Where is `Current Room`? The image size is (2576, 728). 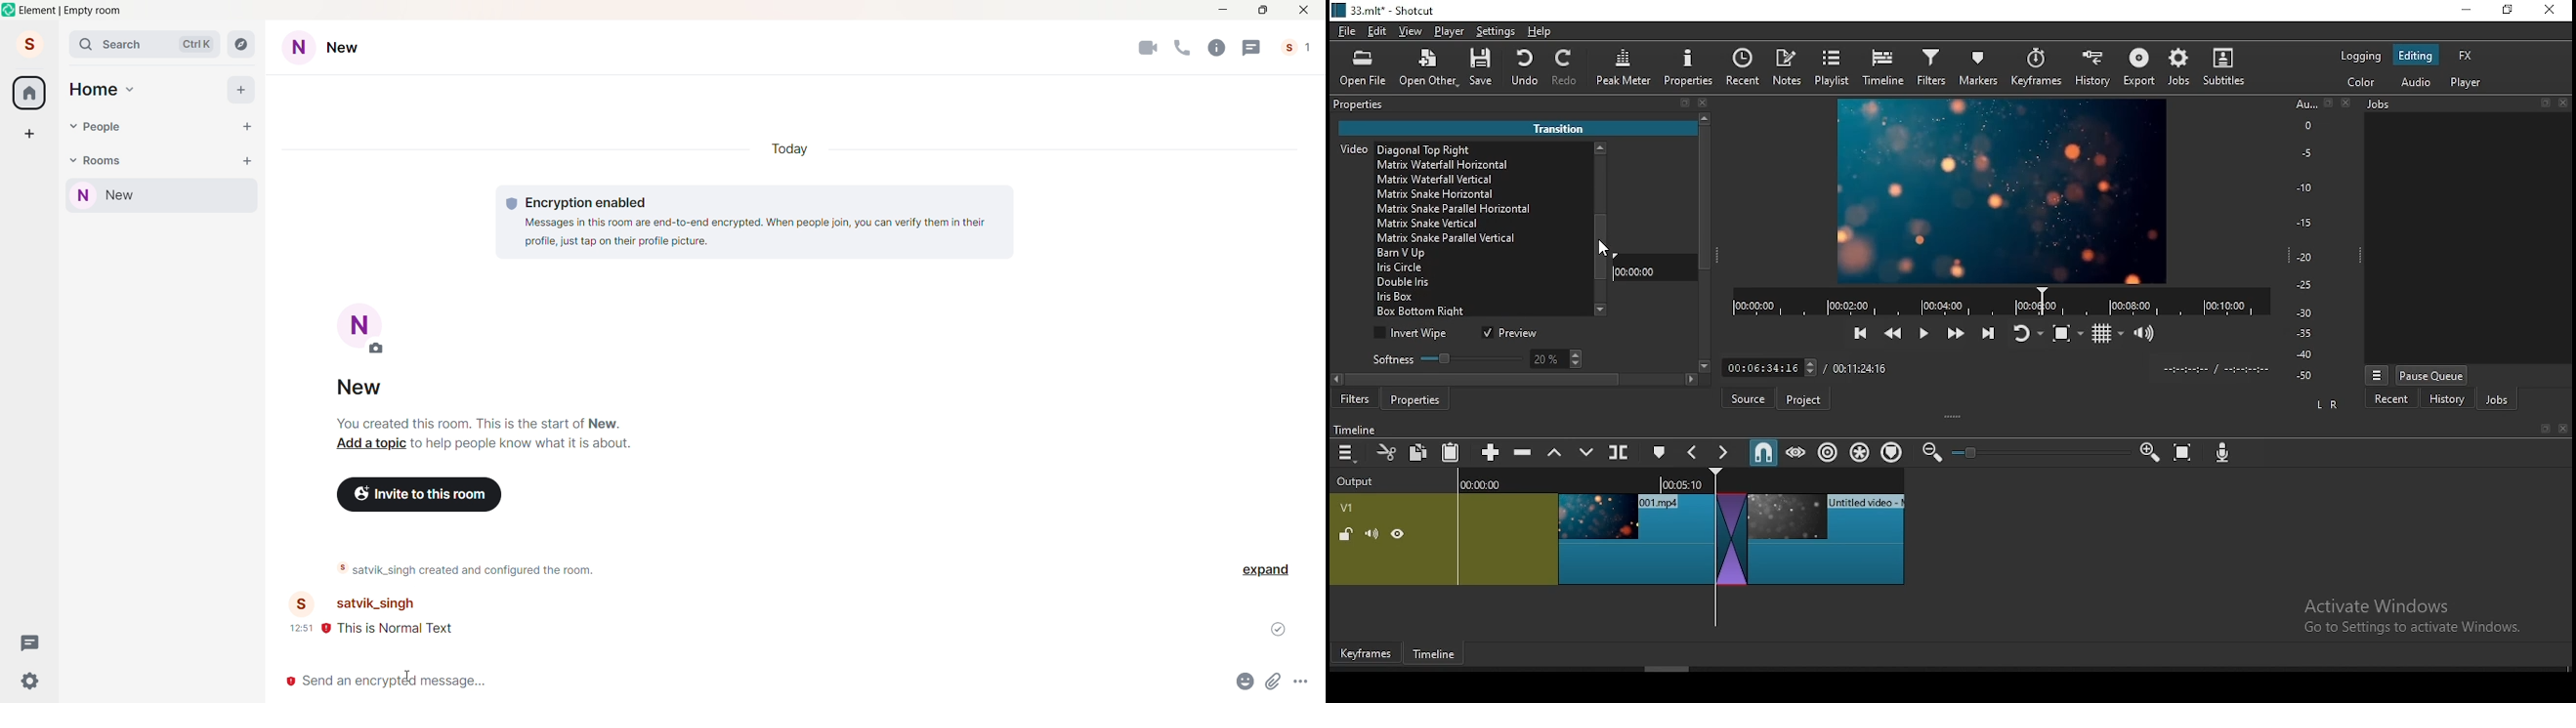 Current Room is located at coordinates (164, 196).